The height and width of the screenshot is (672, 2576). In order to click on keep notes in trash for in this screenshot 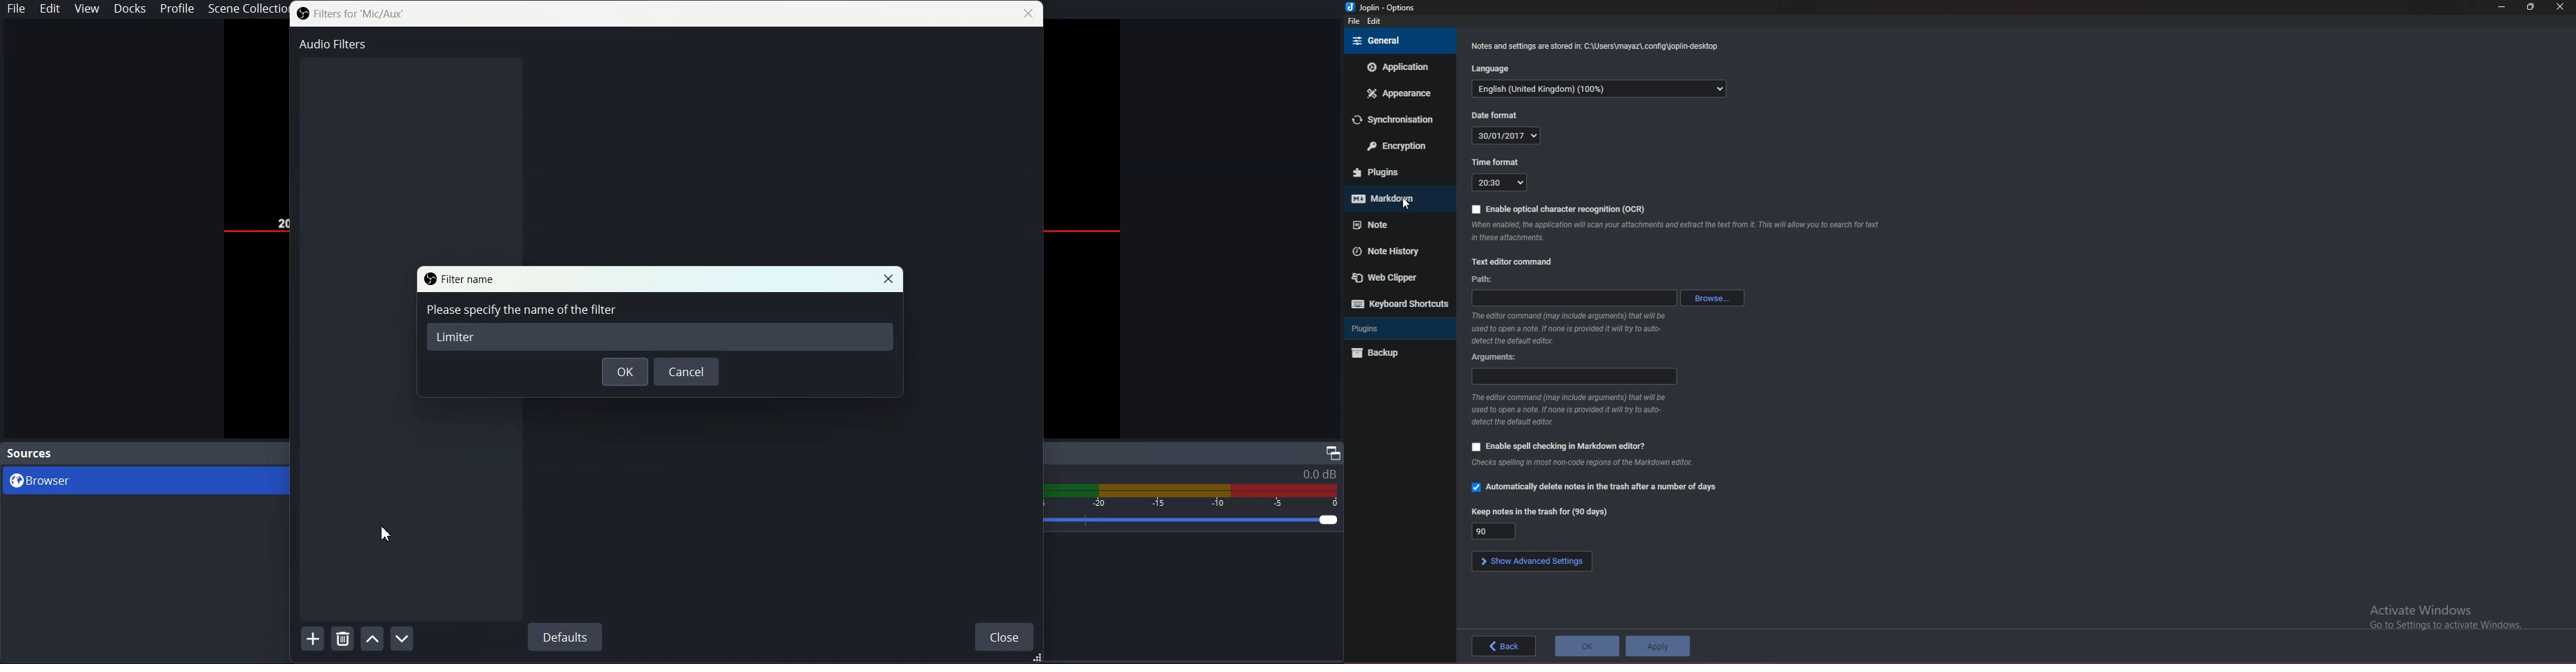, I will do `click(1493, 532)`.